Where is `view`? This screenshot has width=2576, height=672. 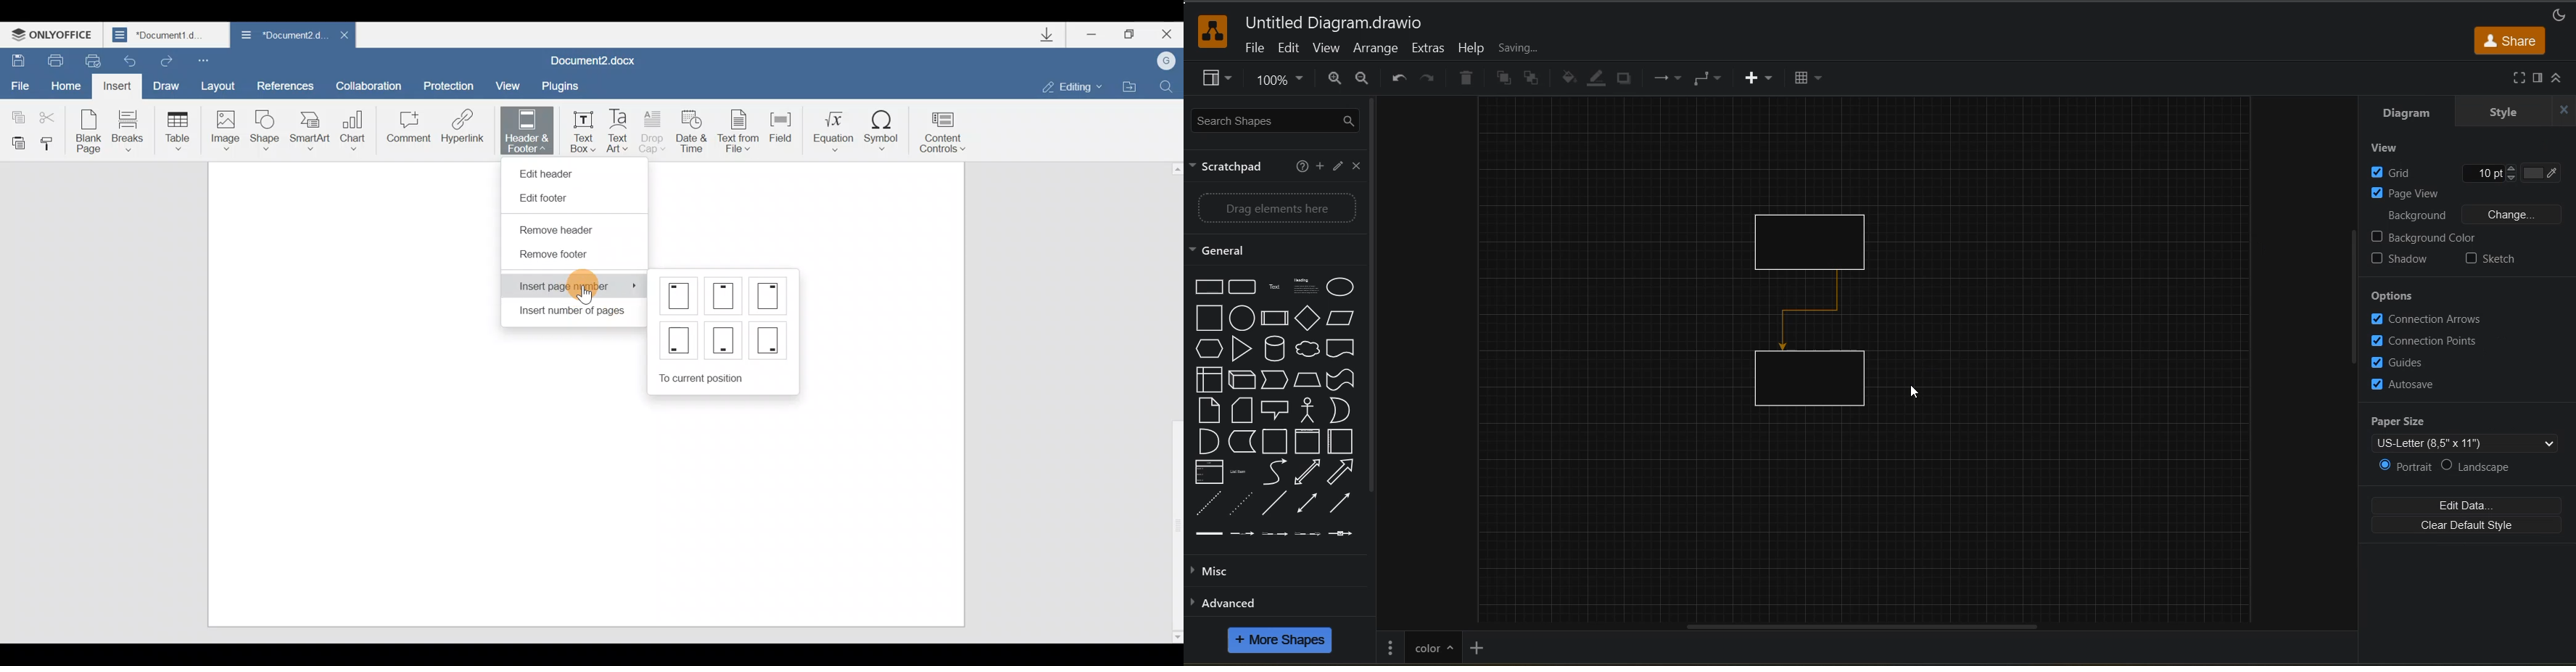 view is located at coordinates (1326, 50).